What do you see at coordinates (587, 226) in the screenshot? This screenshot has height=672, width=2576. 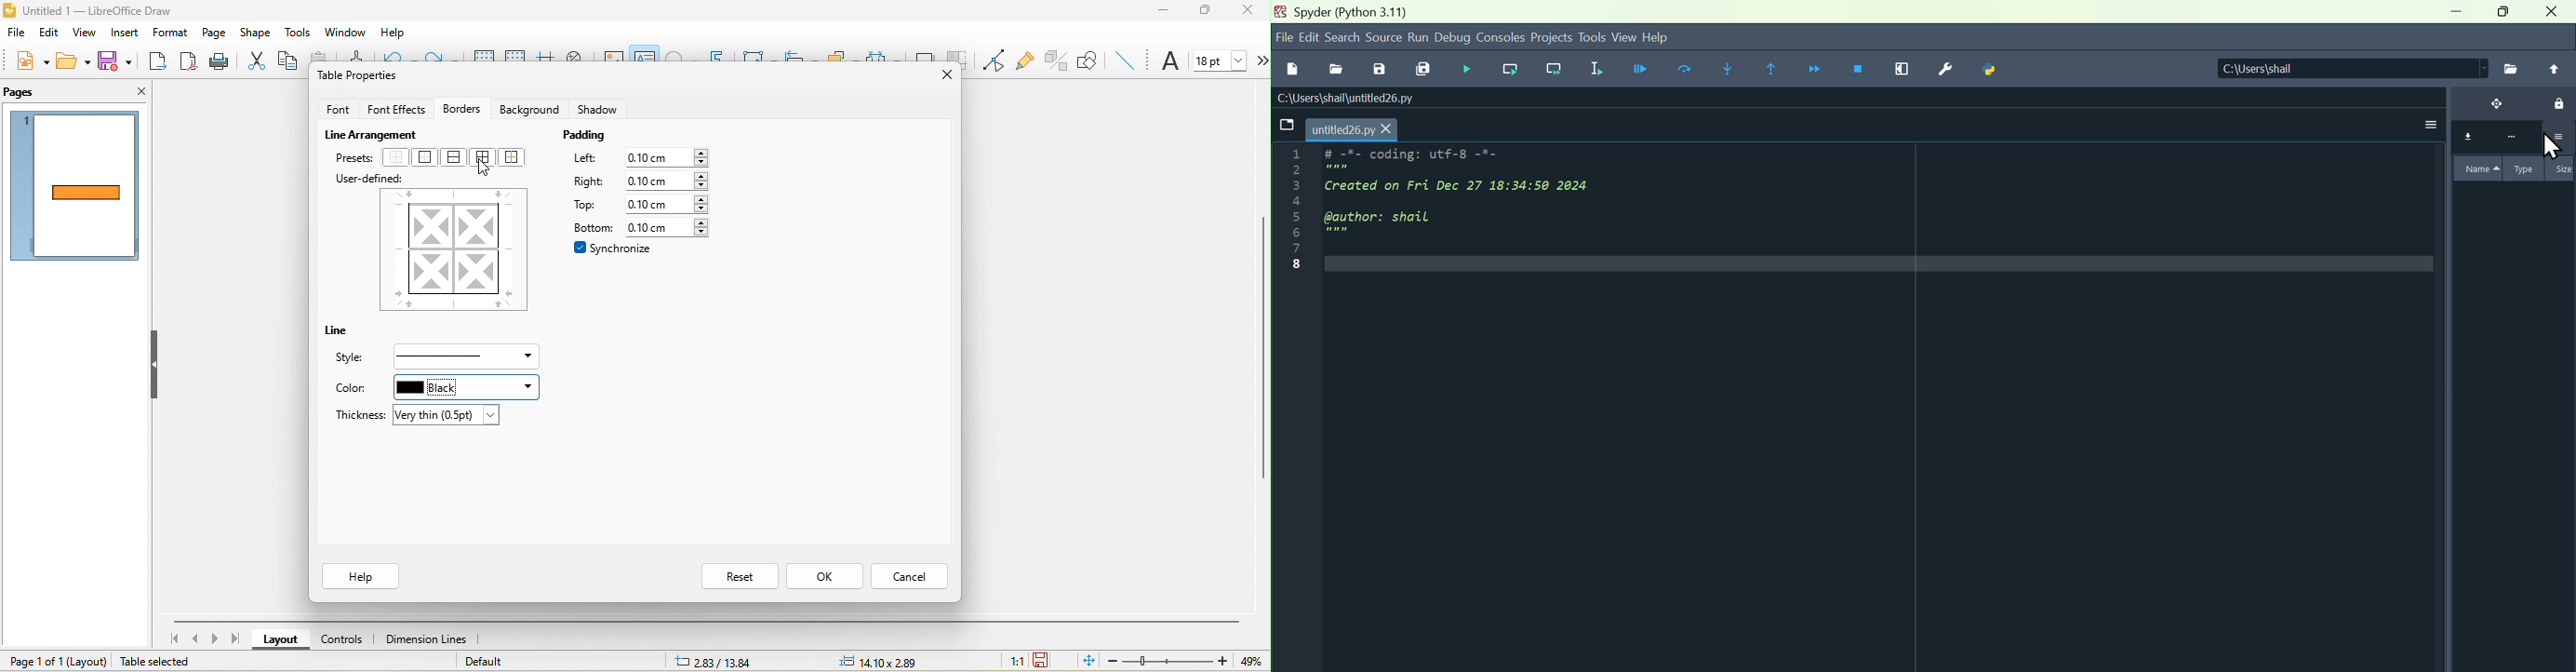 I see `bottom` at bounding box center [587, 226].